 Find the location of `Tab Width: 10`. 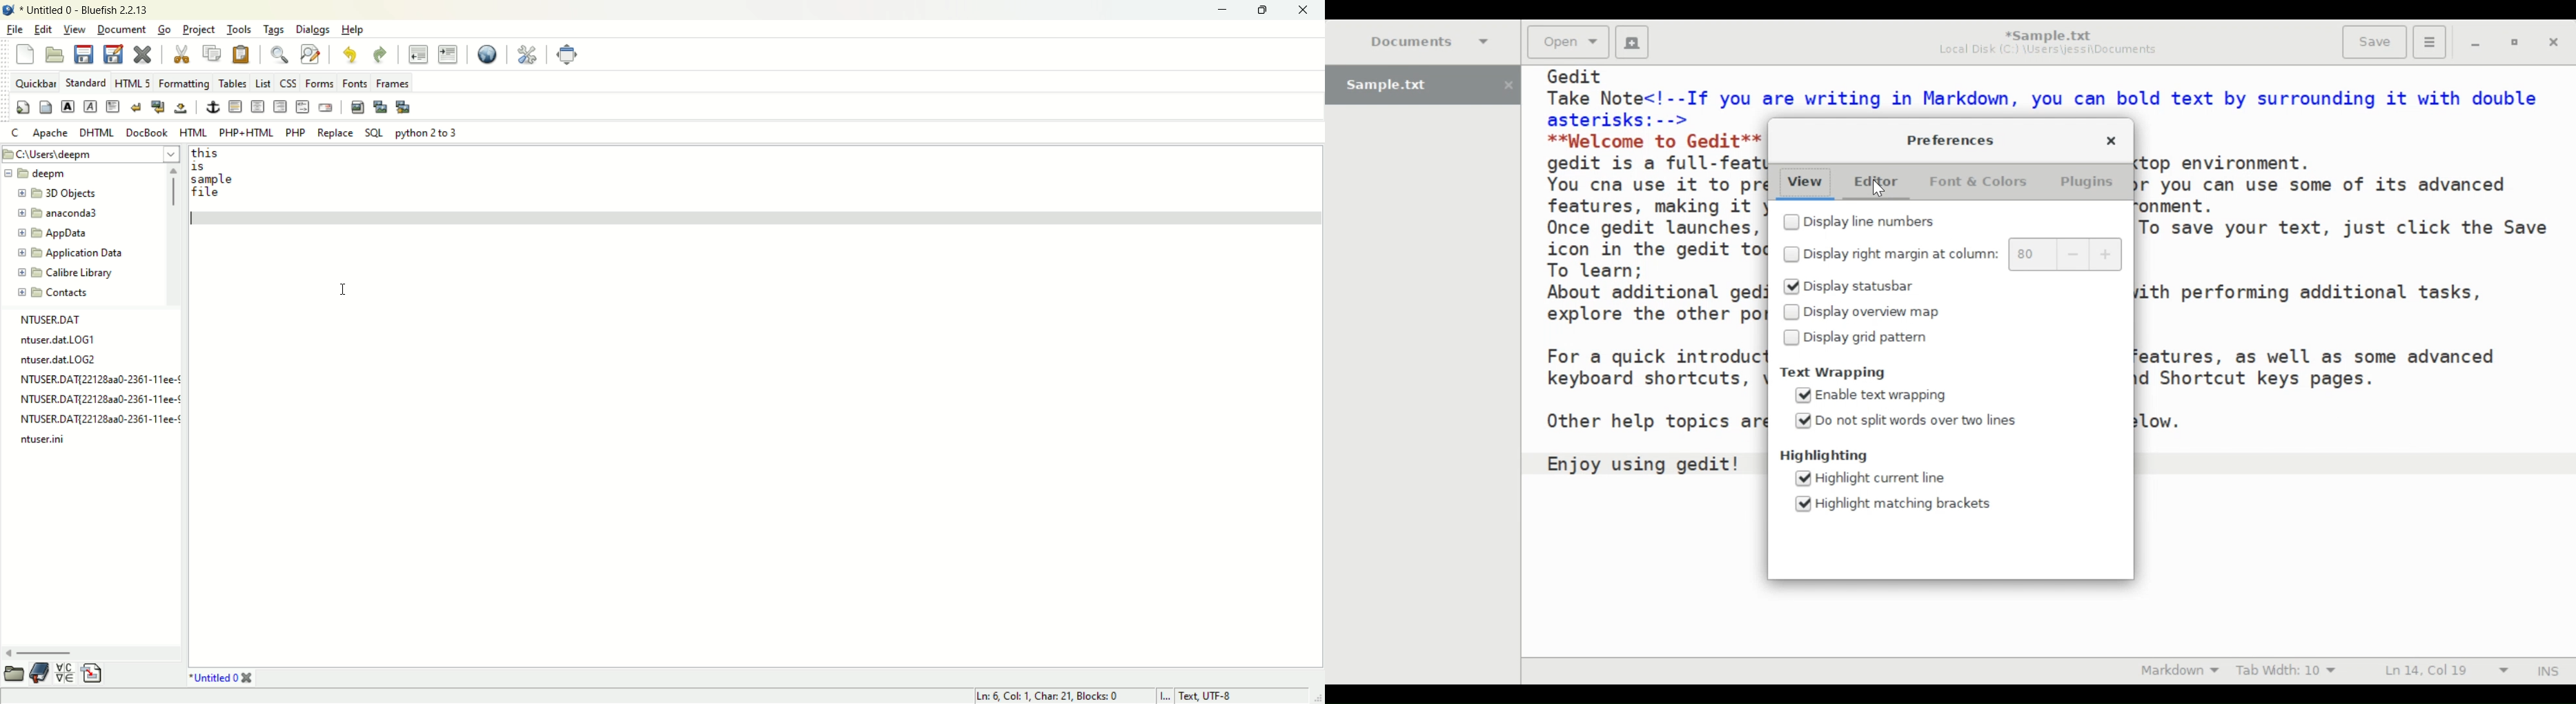

Tab Width: 10 is located at coordinates (2289, 671).